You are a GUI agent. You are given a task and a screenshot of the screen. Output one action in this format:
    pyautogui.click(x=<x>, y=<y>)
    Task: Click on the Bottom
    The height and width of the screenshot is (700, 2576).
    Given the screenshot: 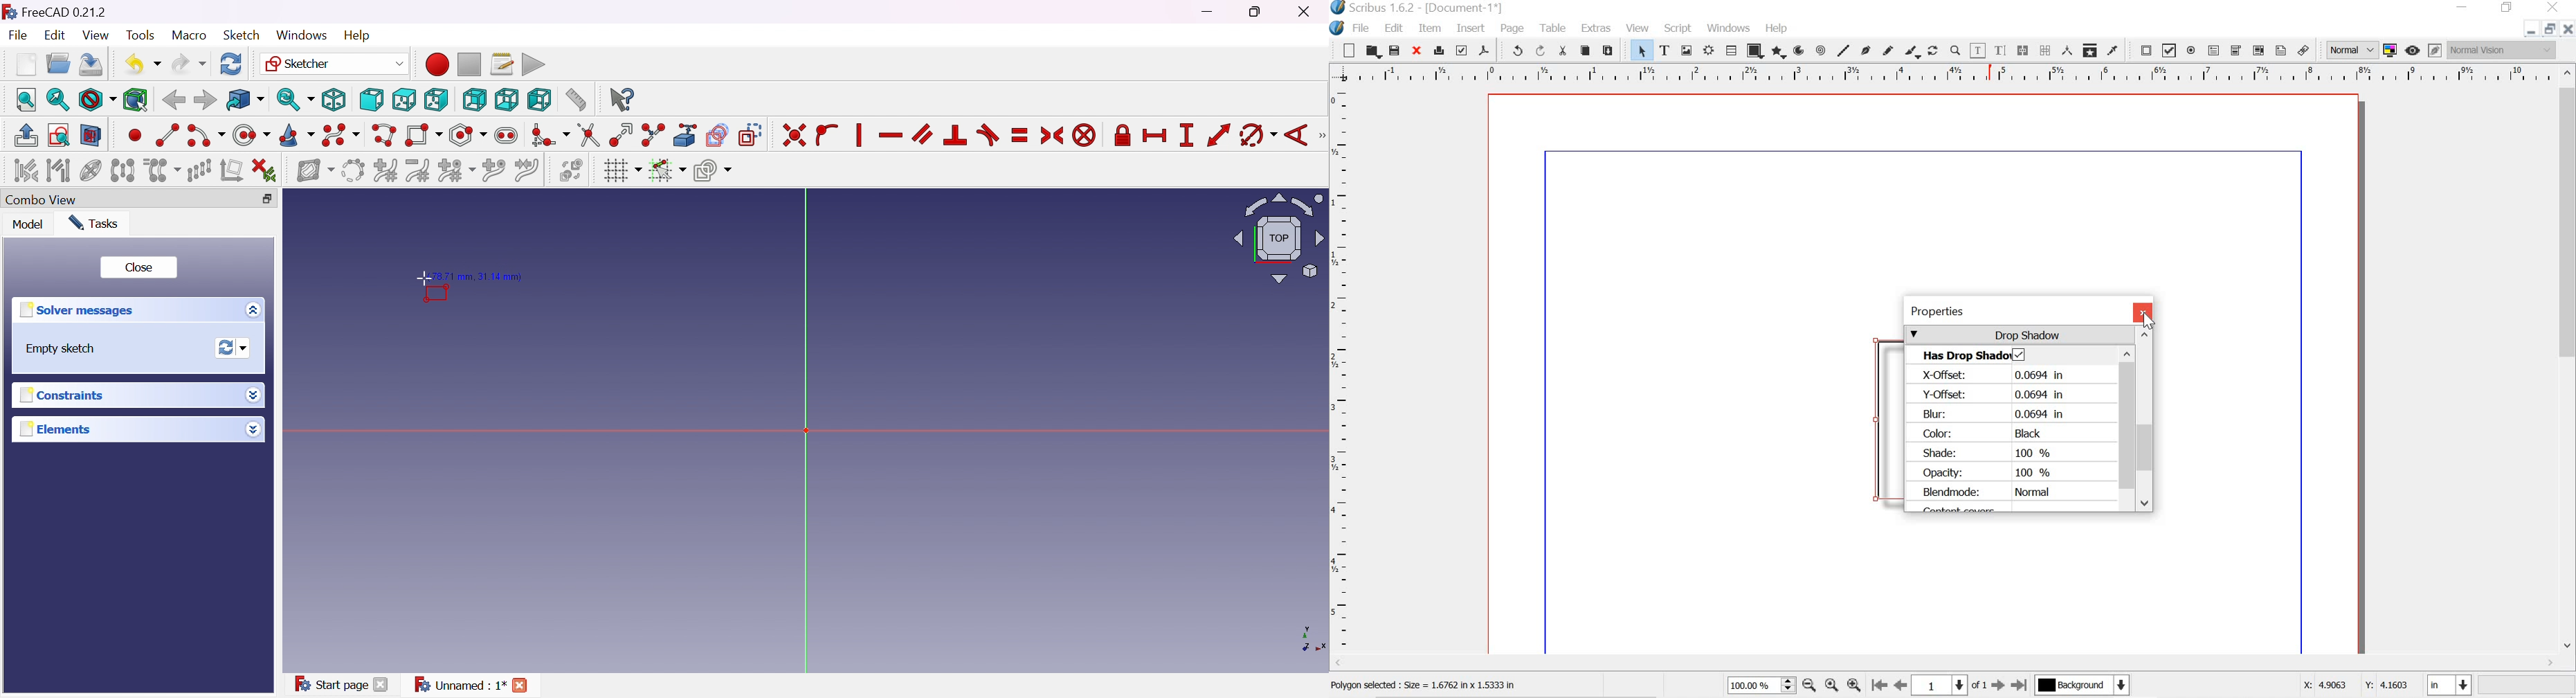 What is the action you would take?
    pyautogui.click(x=506, y=100)
    